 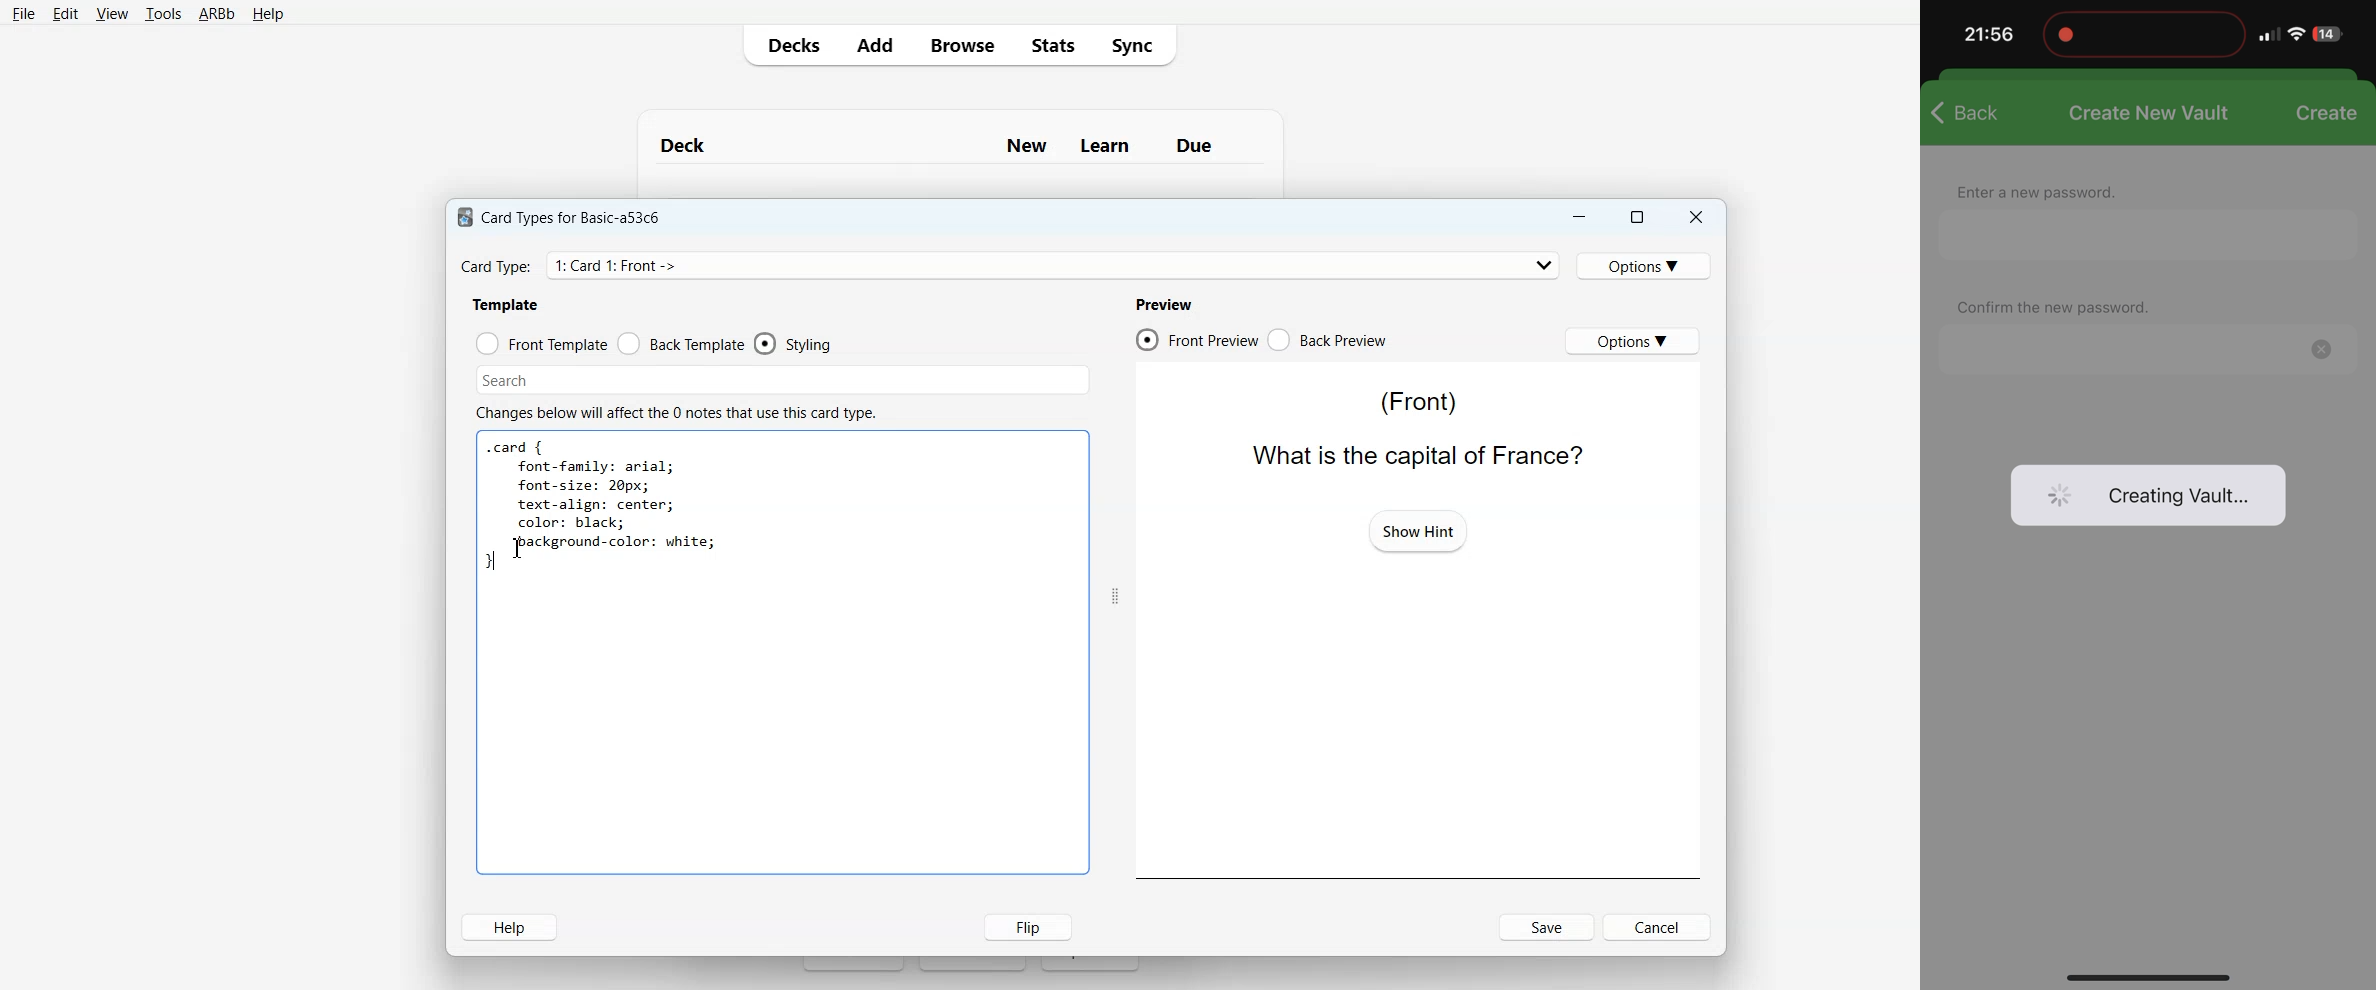 I want to click on Cancel, so click(x=1660, y=926).